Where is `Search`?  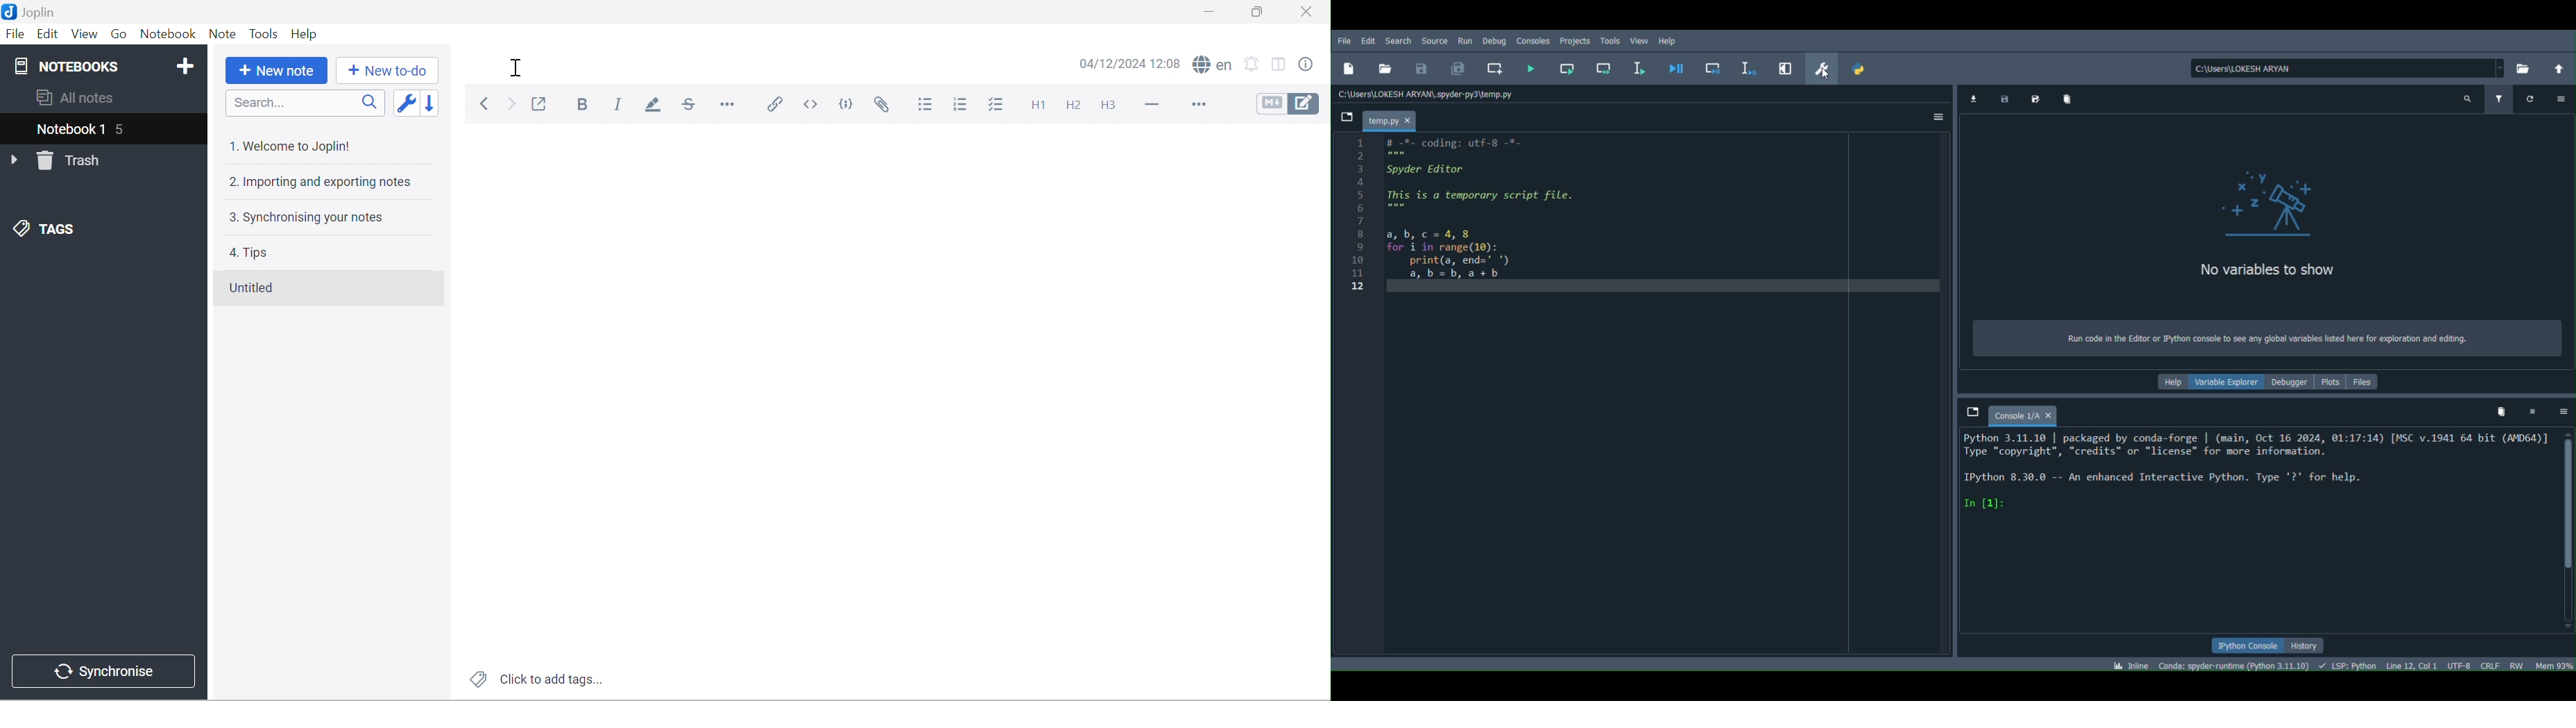
Search is located at coordinates (1397, 40).